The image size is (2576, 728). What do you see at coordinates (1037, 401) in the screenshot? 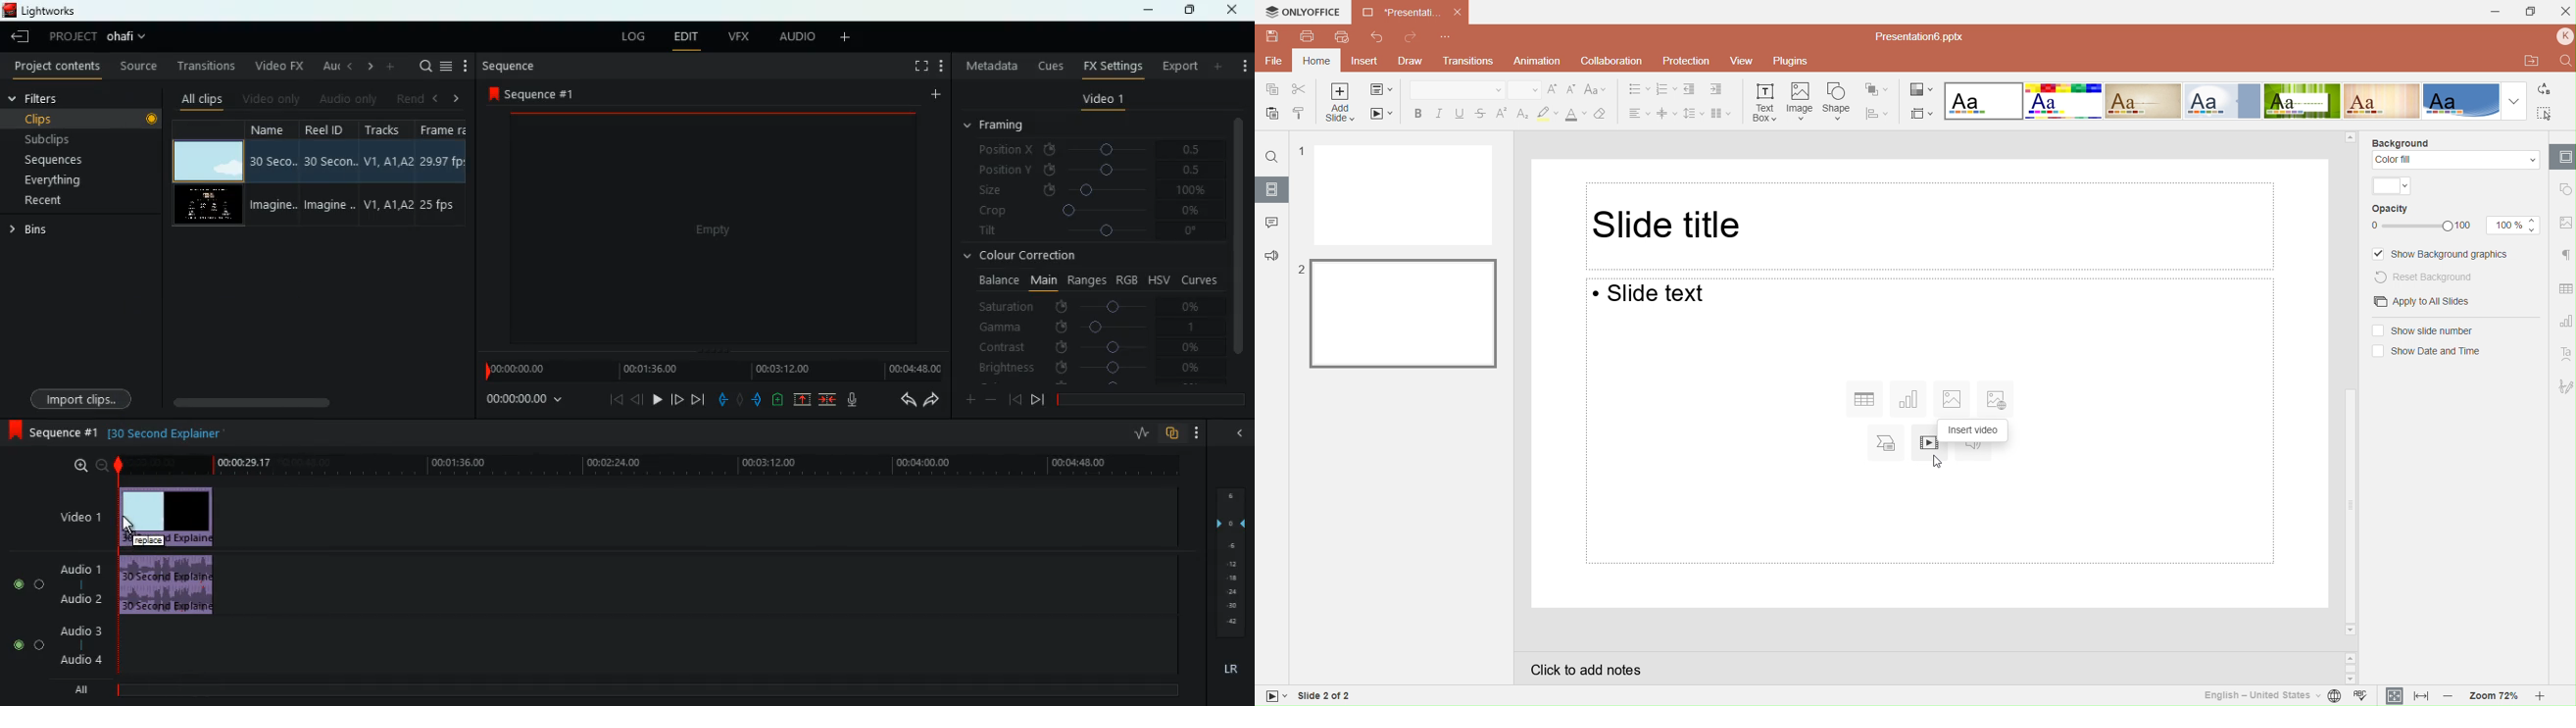
I see `front` at bounding box center [1037, 401].